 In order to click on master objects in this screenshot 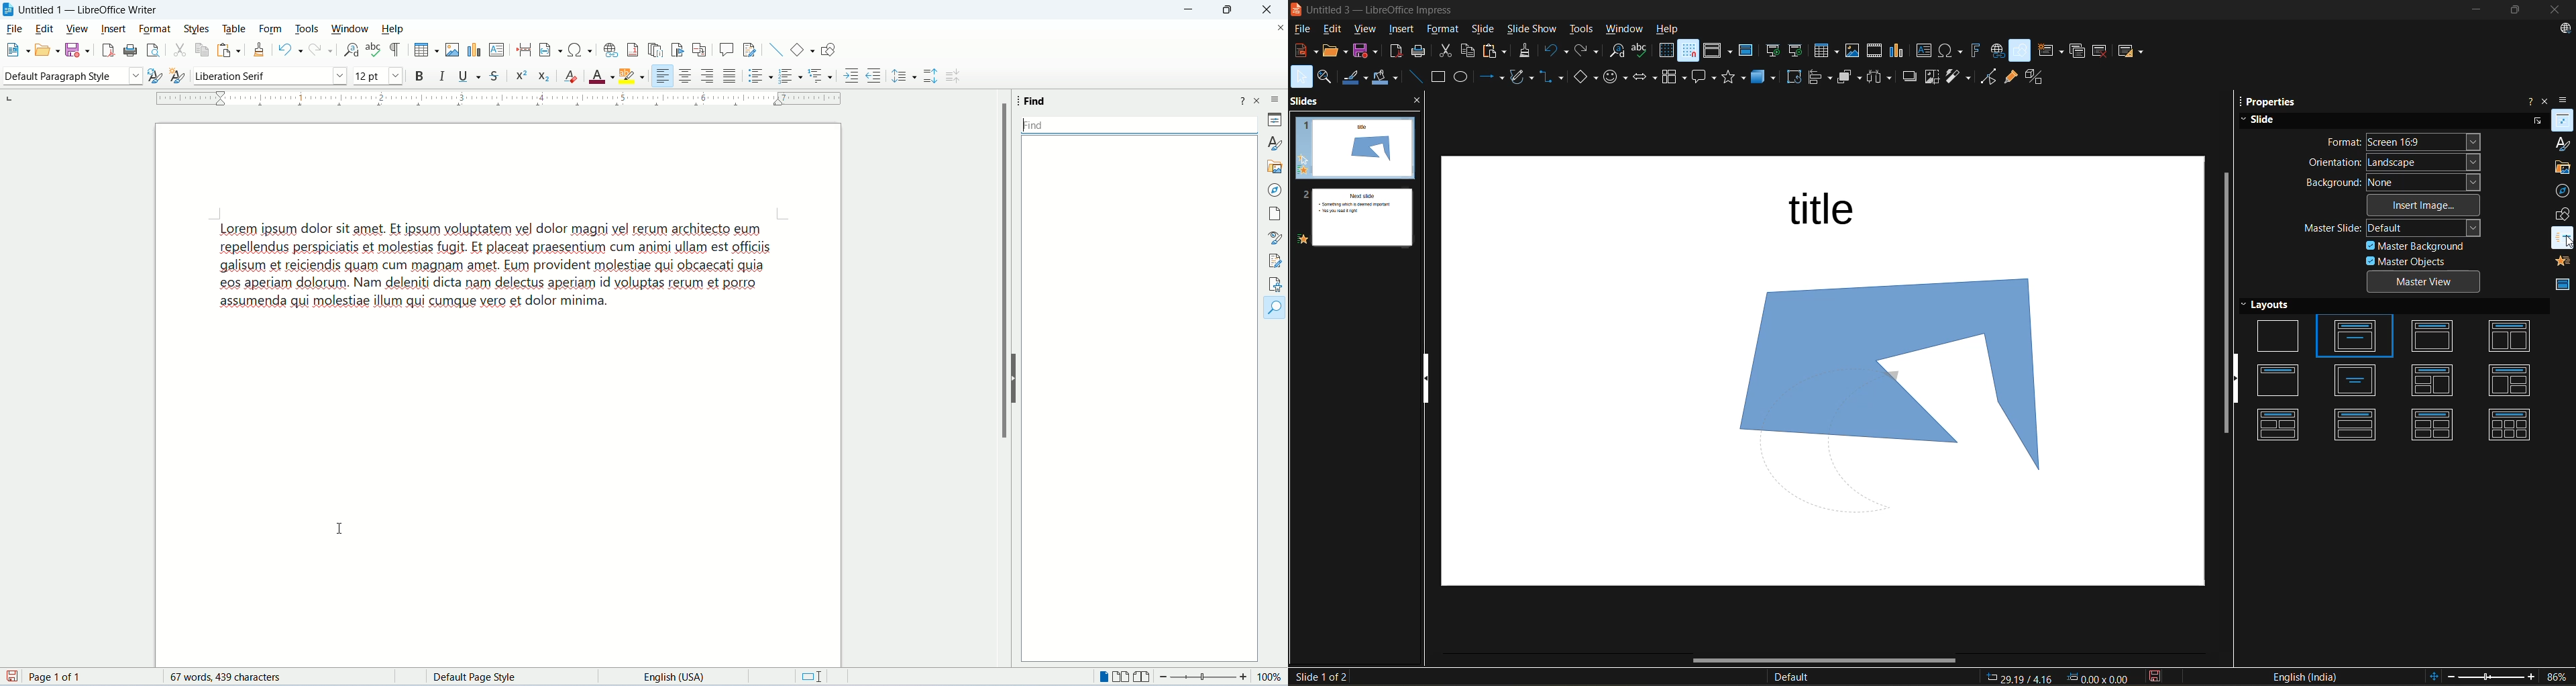, I will do `click(2408, 262)`.